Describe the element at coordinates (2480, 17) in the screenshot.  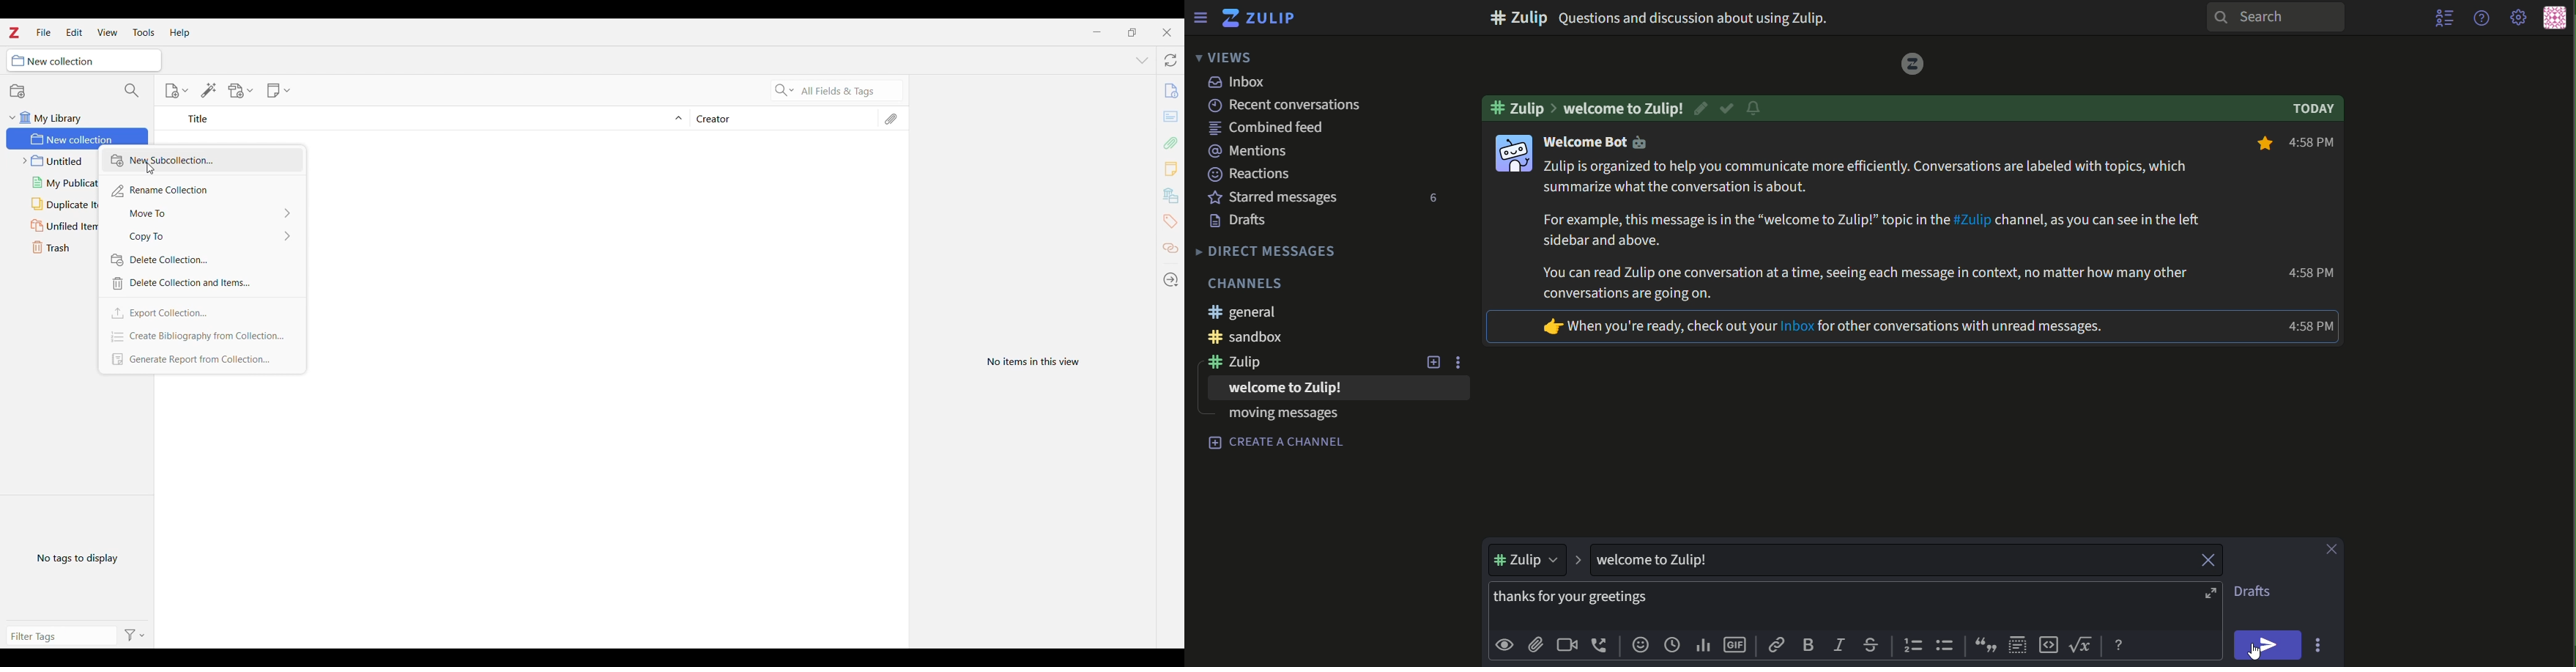
I see `help menu` at that location.